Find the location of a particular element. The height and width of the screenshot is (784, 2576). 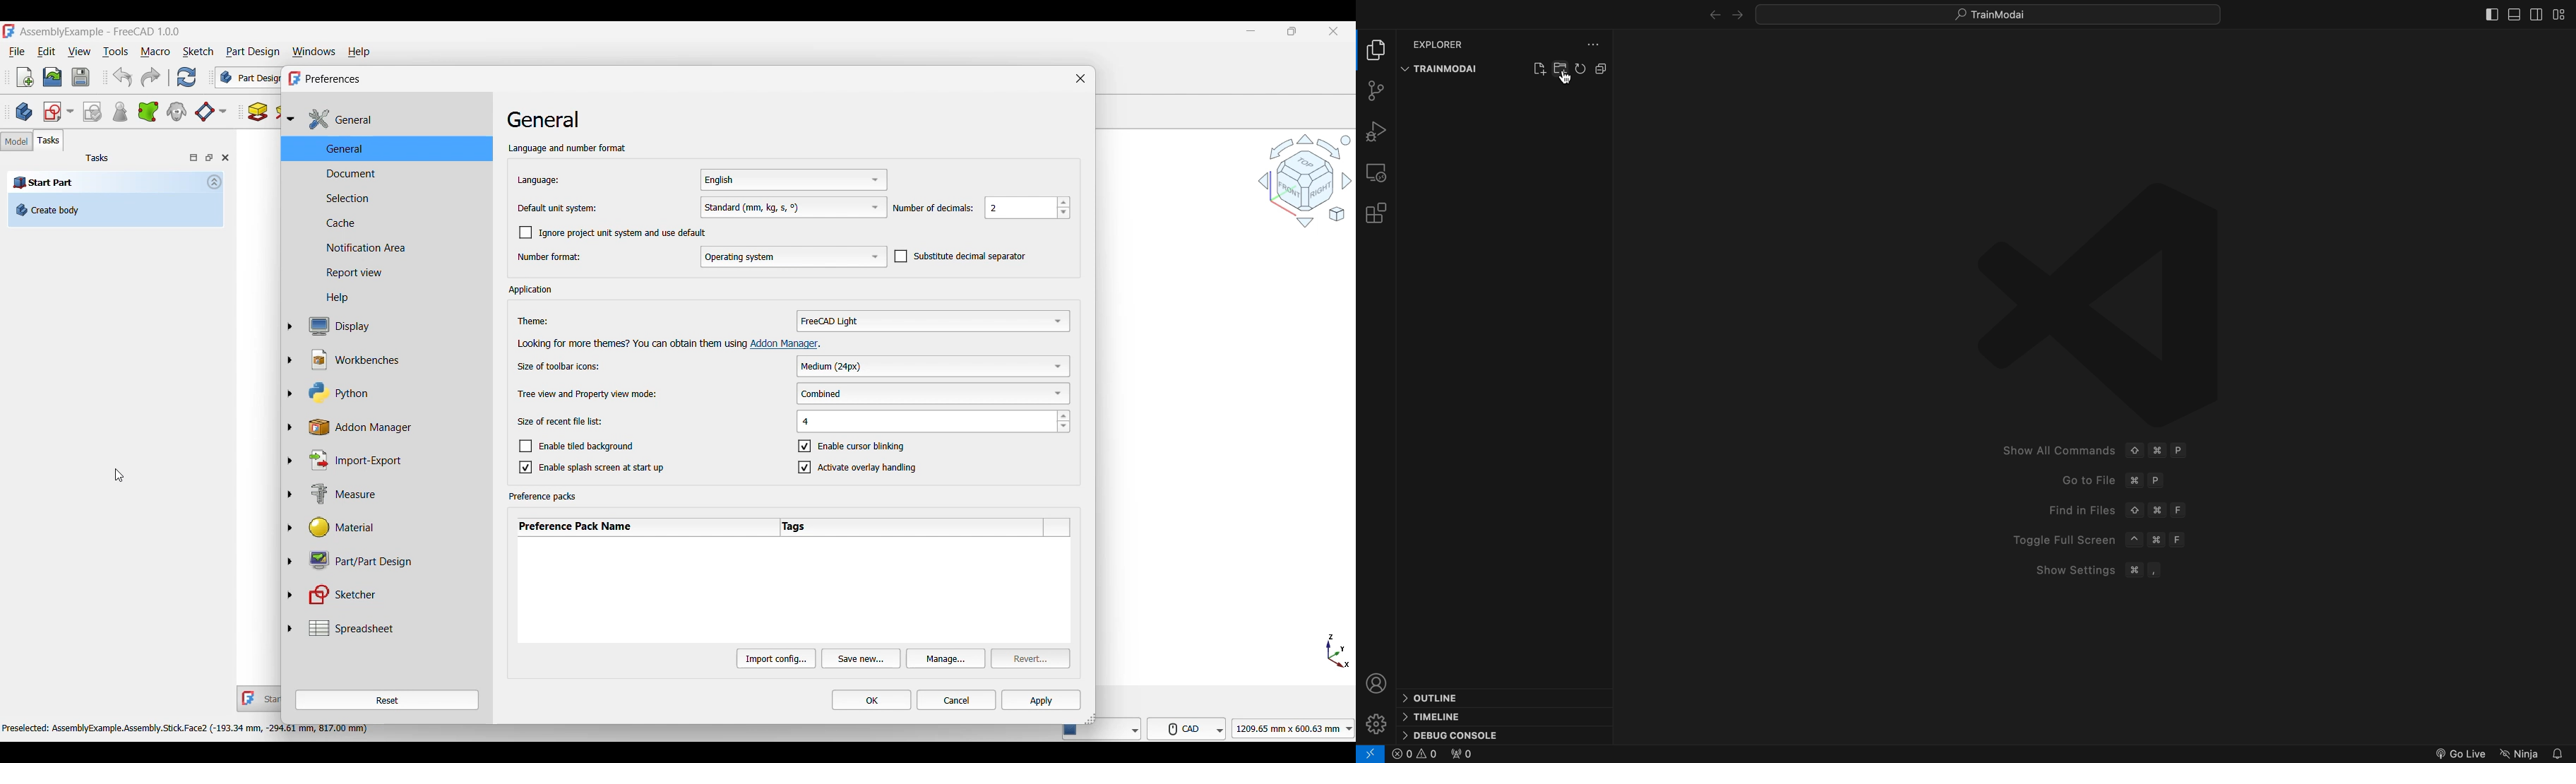

Show settings is located at coordinates (2092, 571).